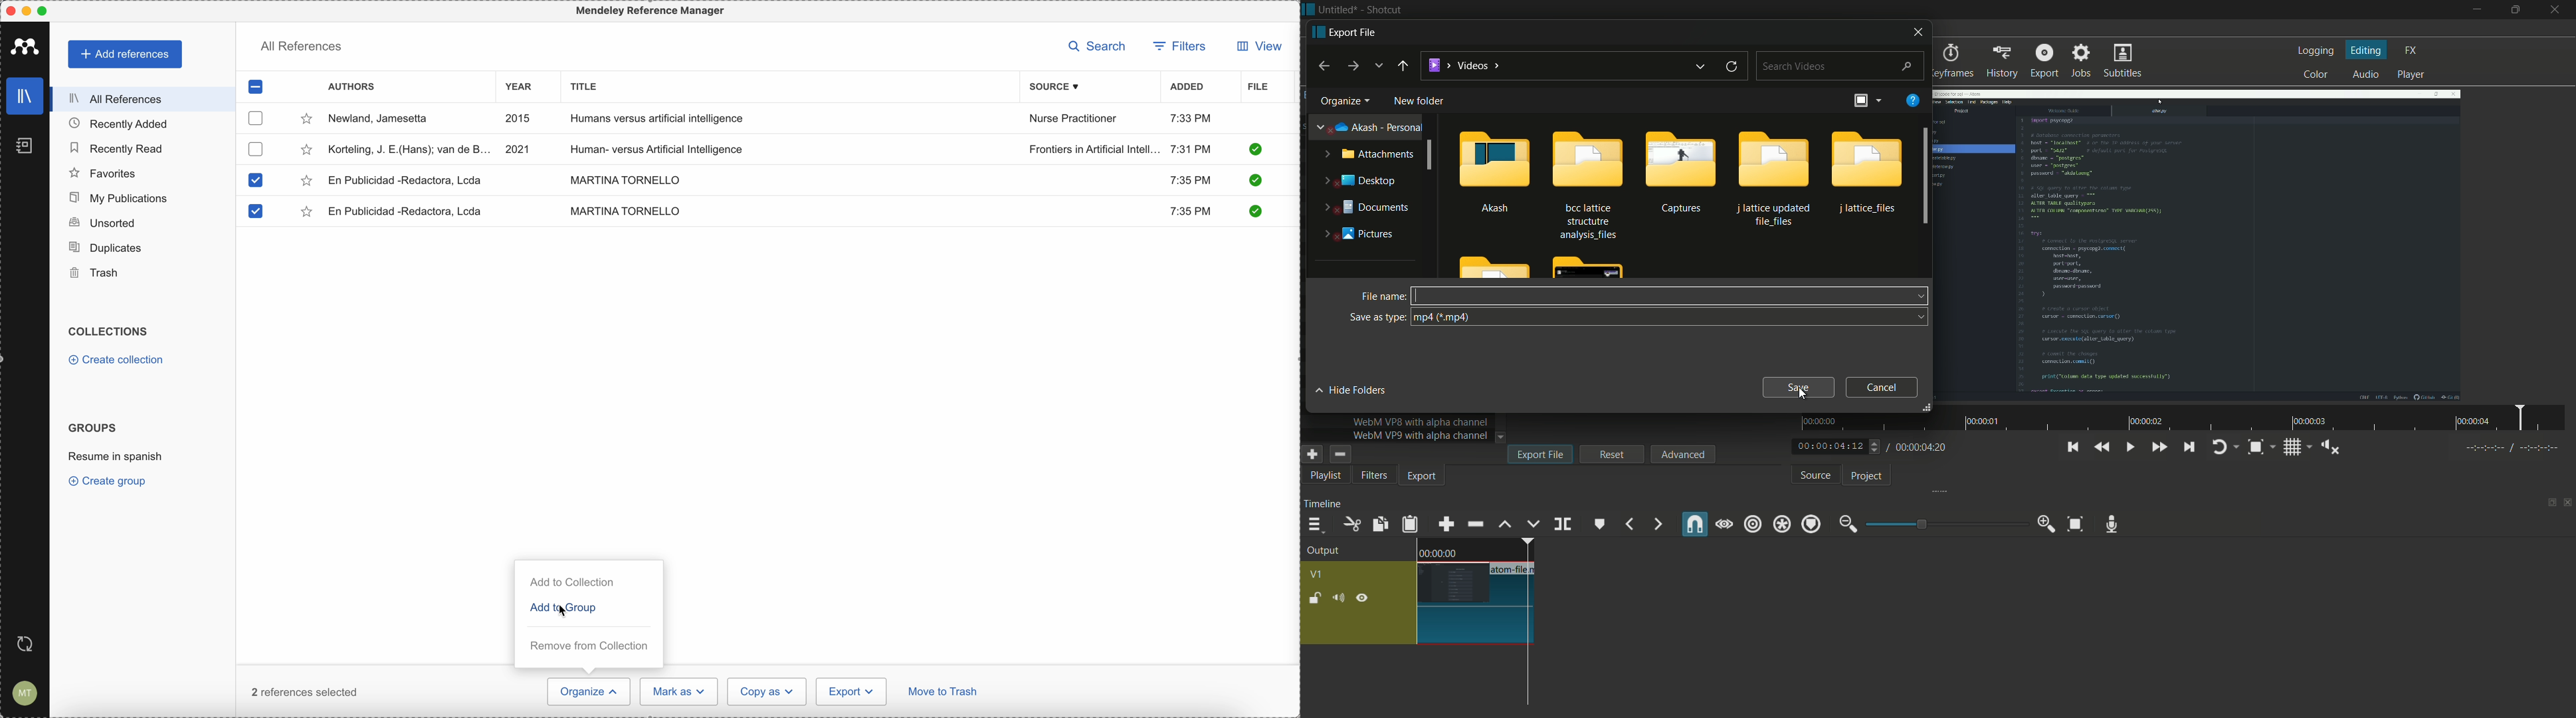 The image size is (2576, 728). What do you see at coordinates (1945, 524) in the screenshot?
I see `adjustment bar` at bounding box center [1945, 524].